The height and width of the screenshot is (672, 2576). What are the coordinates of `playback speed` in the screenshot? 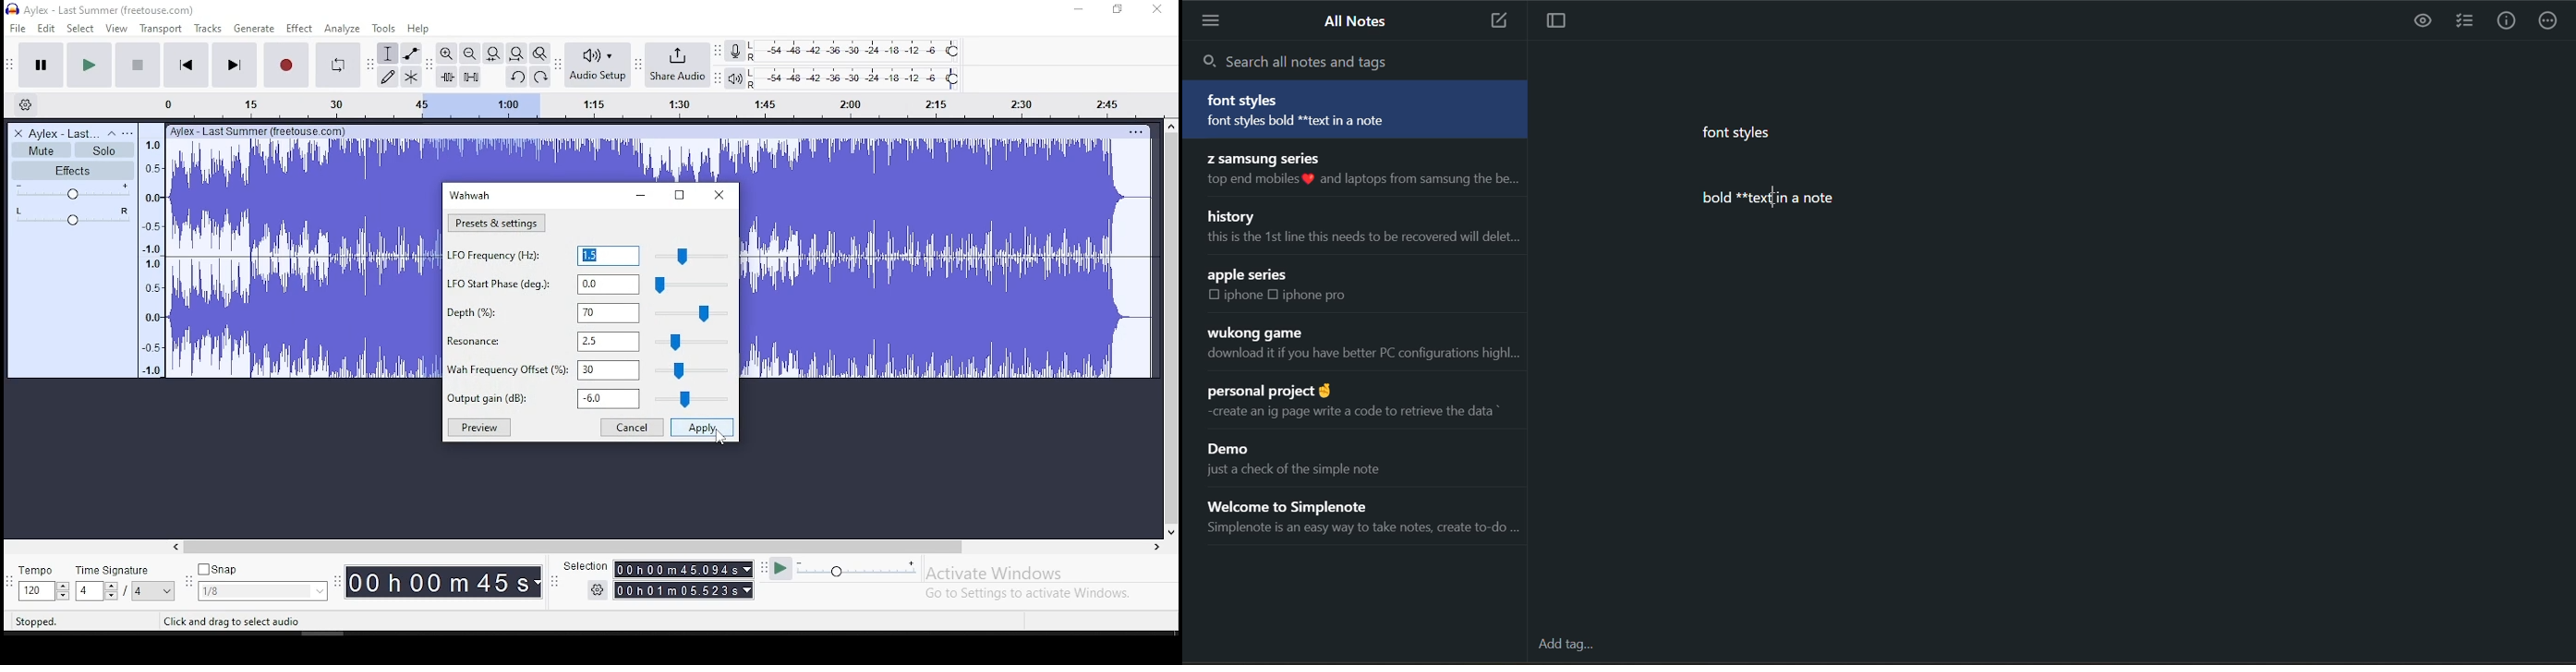 It's located at (857, 570).